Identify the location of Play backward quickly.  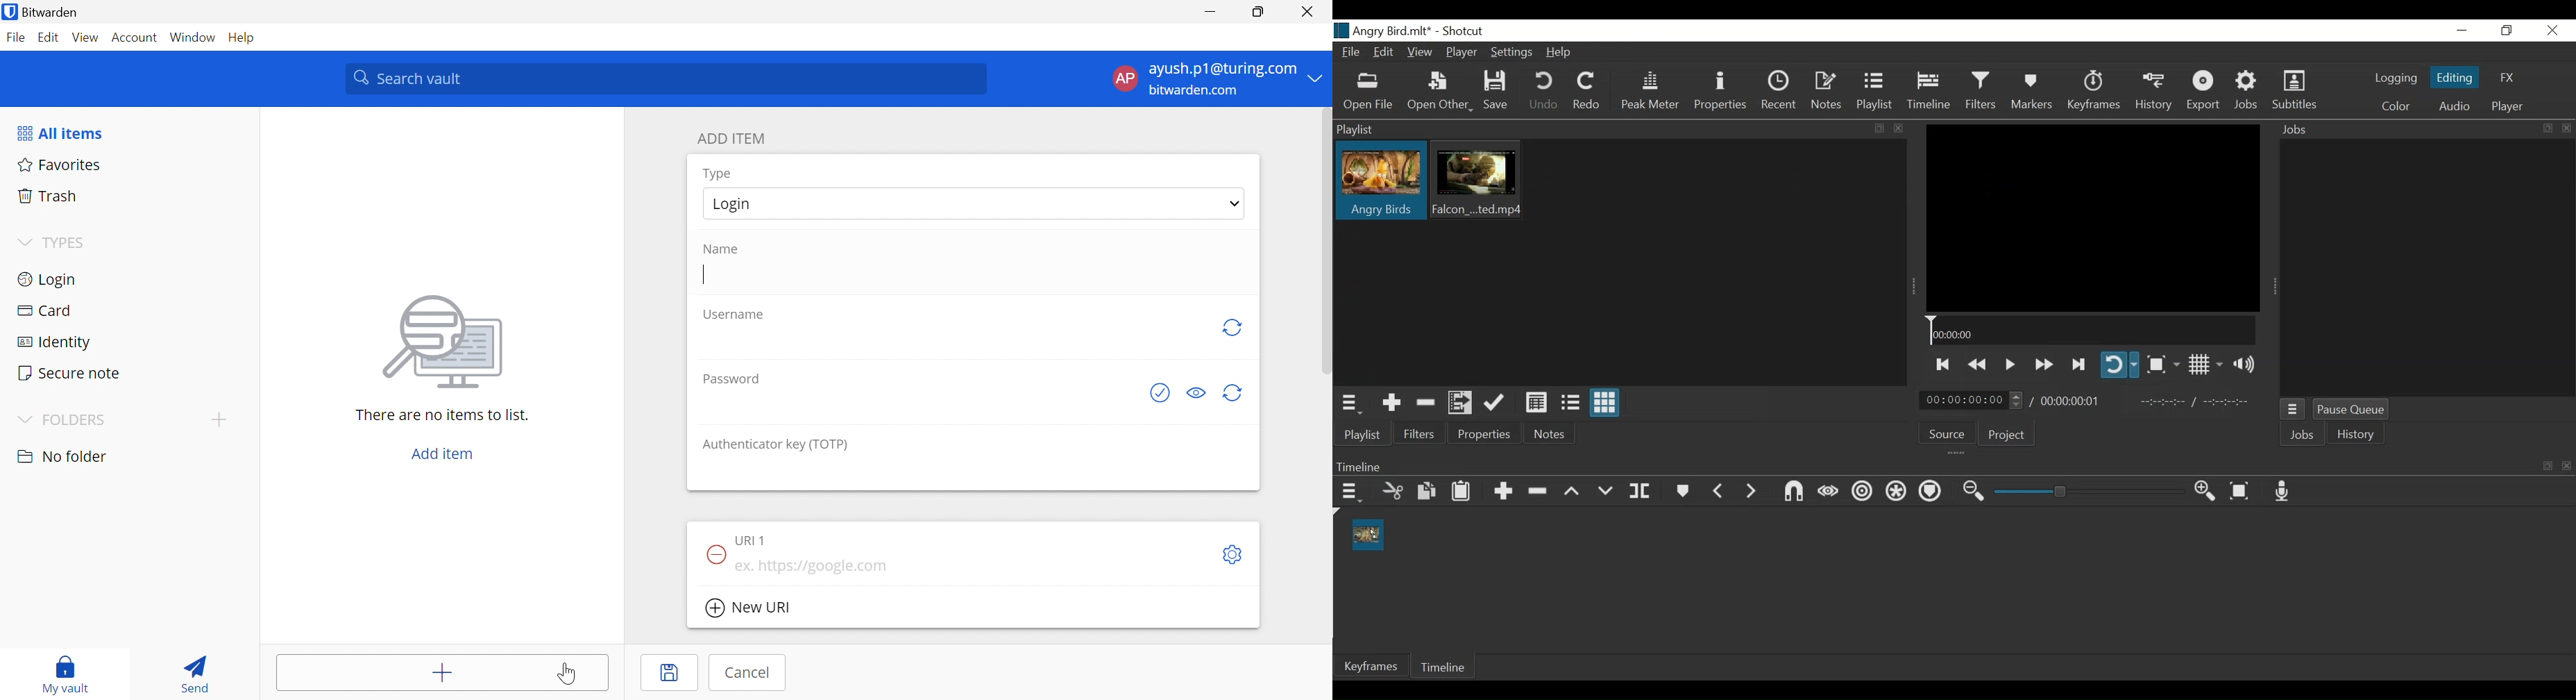
(1979, 362).